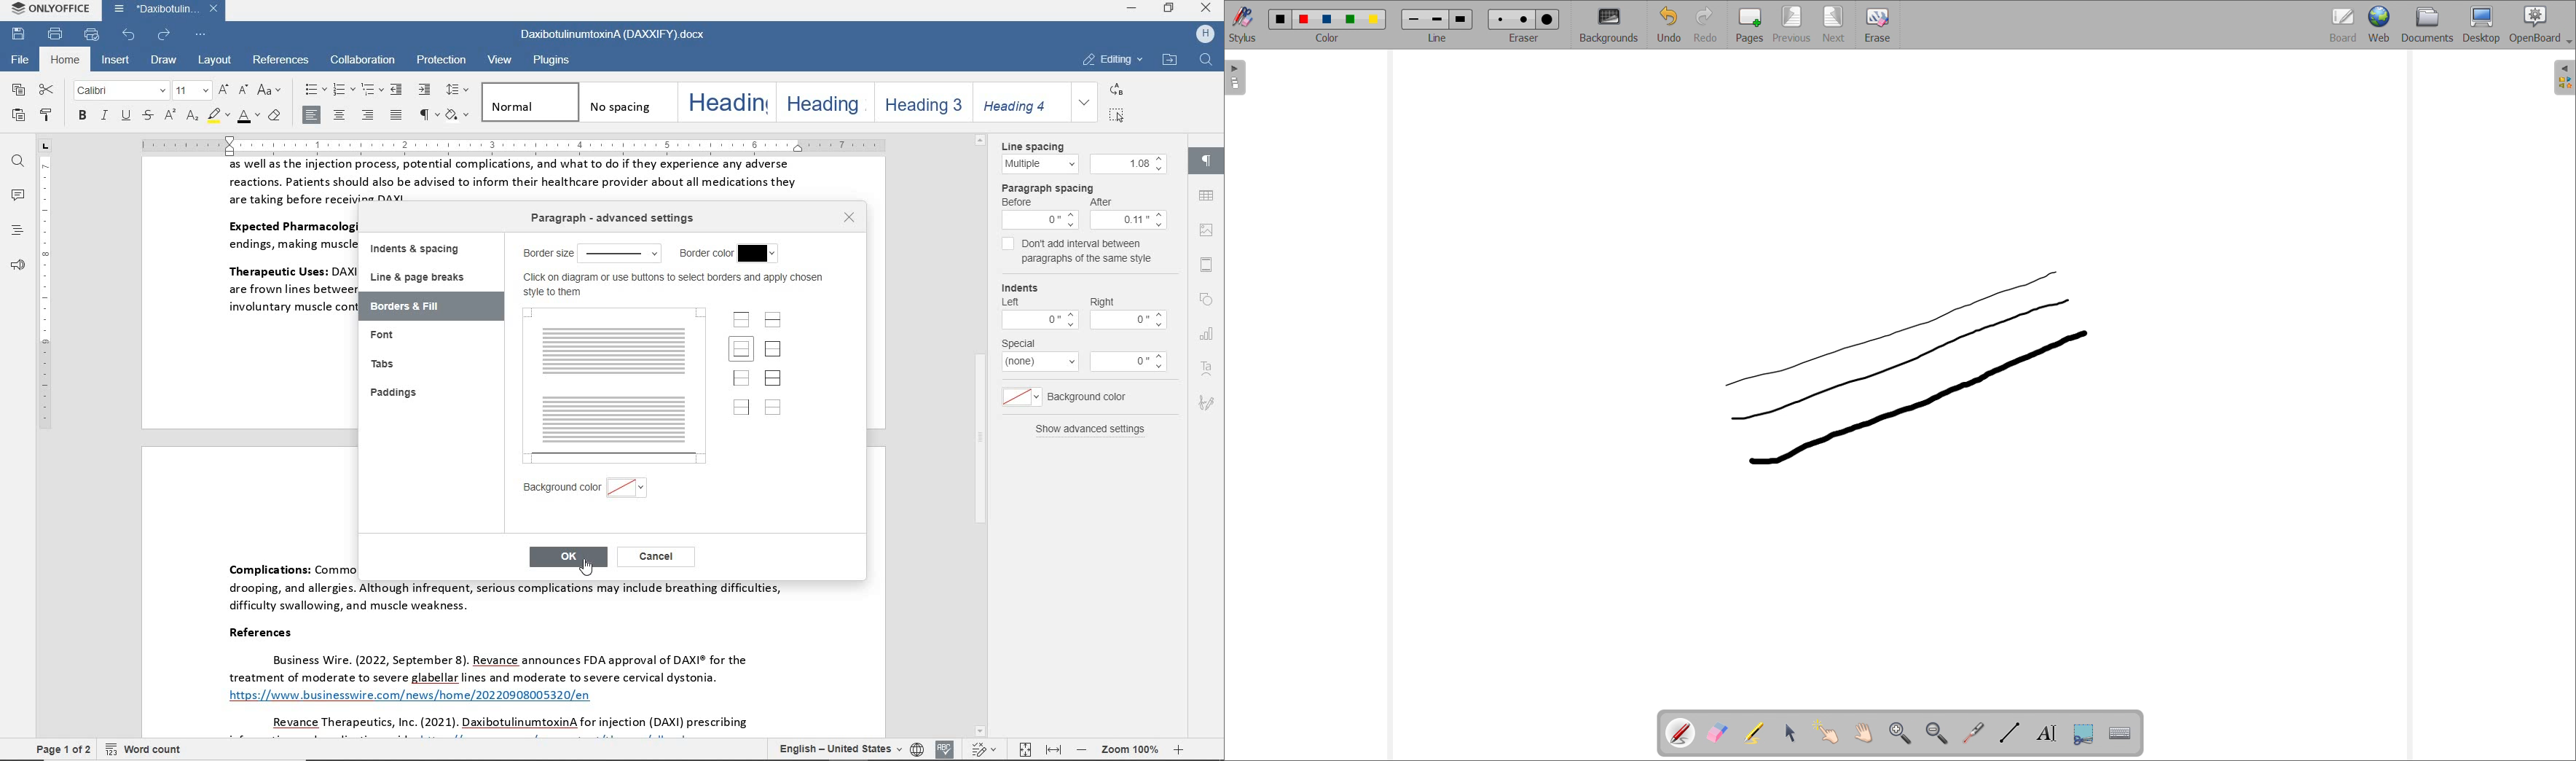 This screenshot has height=784, width=2576. Describe the element at coordinates (921, 102) in the screenshot. I see `heading 3` at that location.